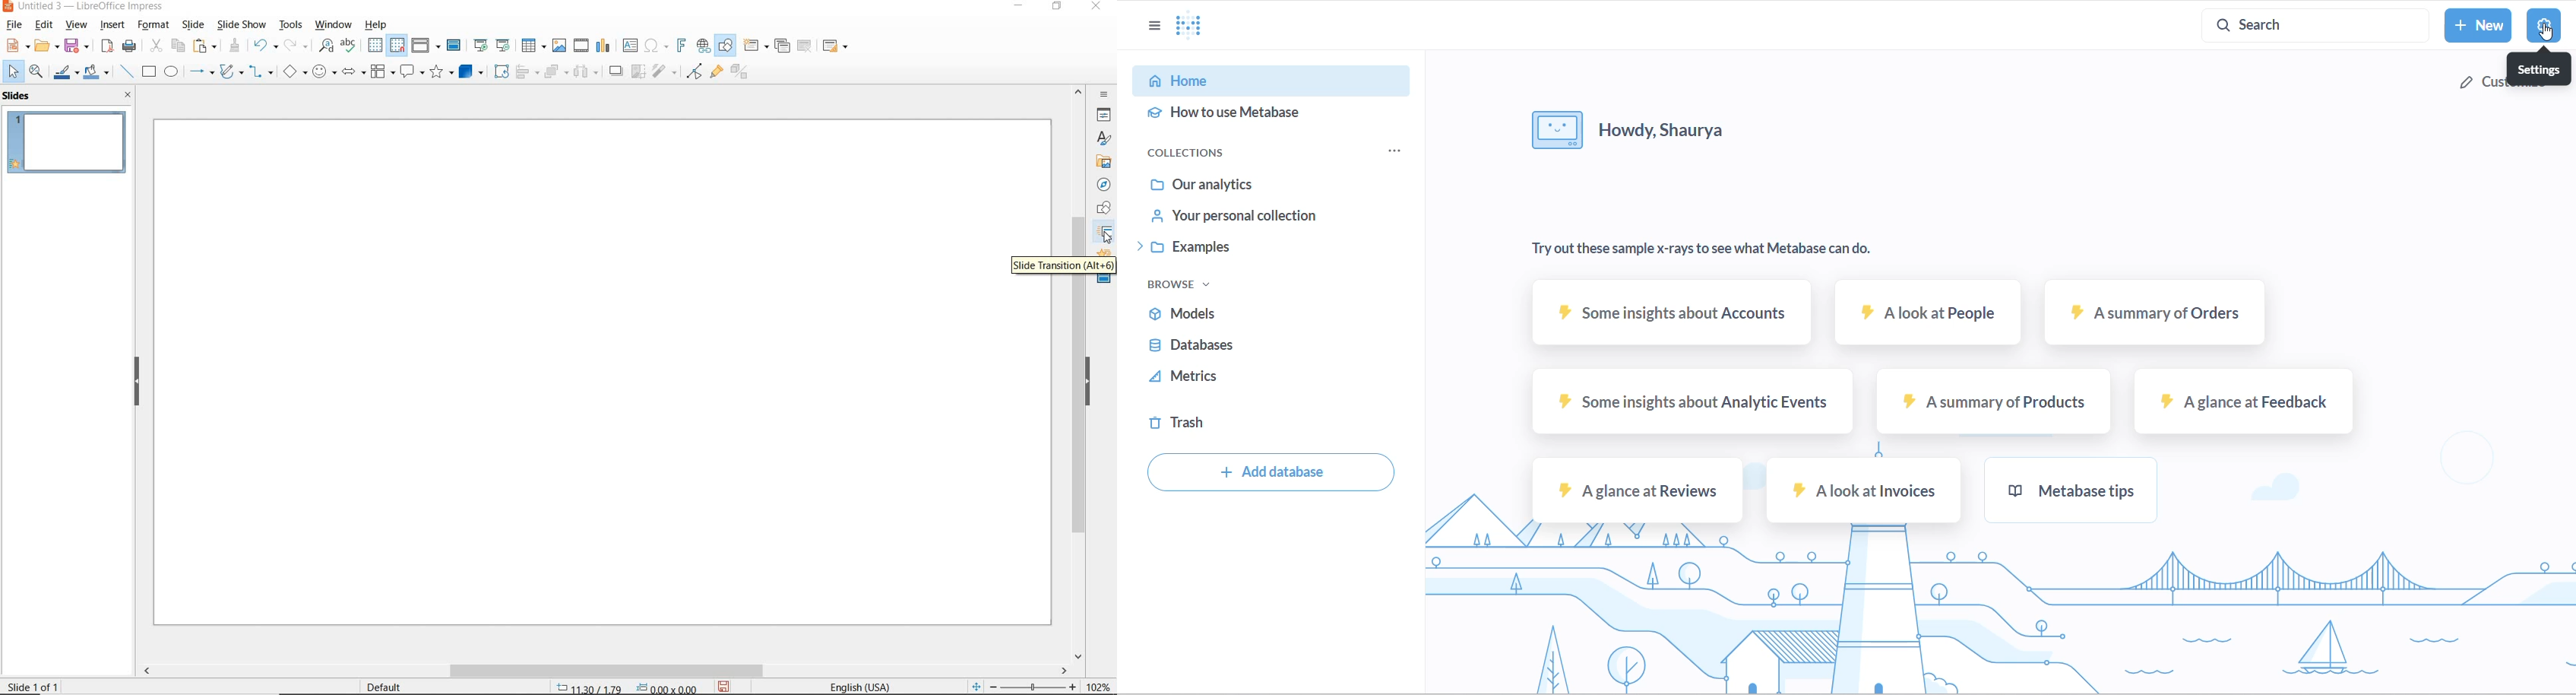 The height and width of the screenshot is (700, 2576). I want to click on SPELLING, so click(349, 46).